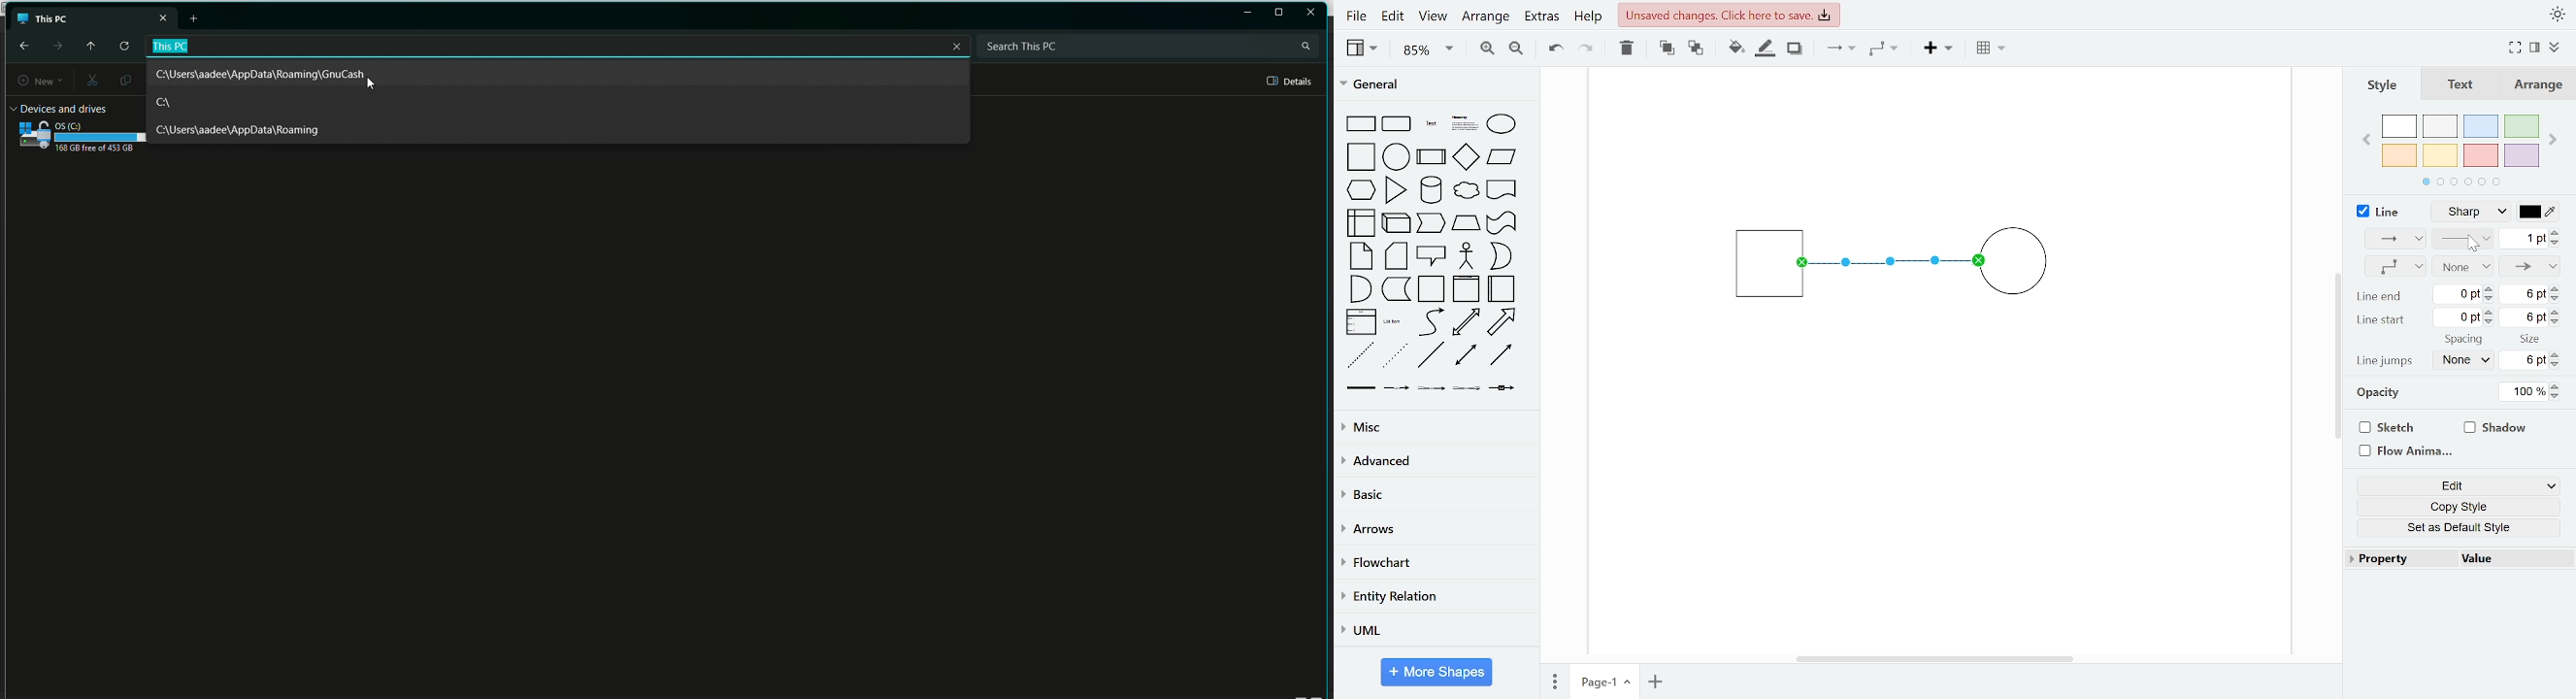 The height and width of the screenshot is (700, 2576). What do you see at coordinates (1503, 288) in the screenshot?
I see `horizontal container` at bounding box center [1503, 288].